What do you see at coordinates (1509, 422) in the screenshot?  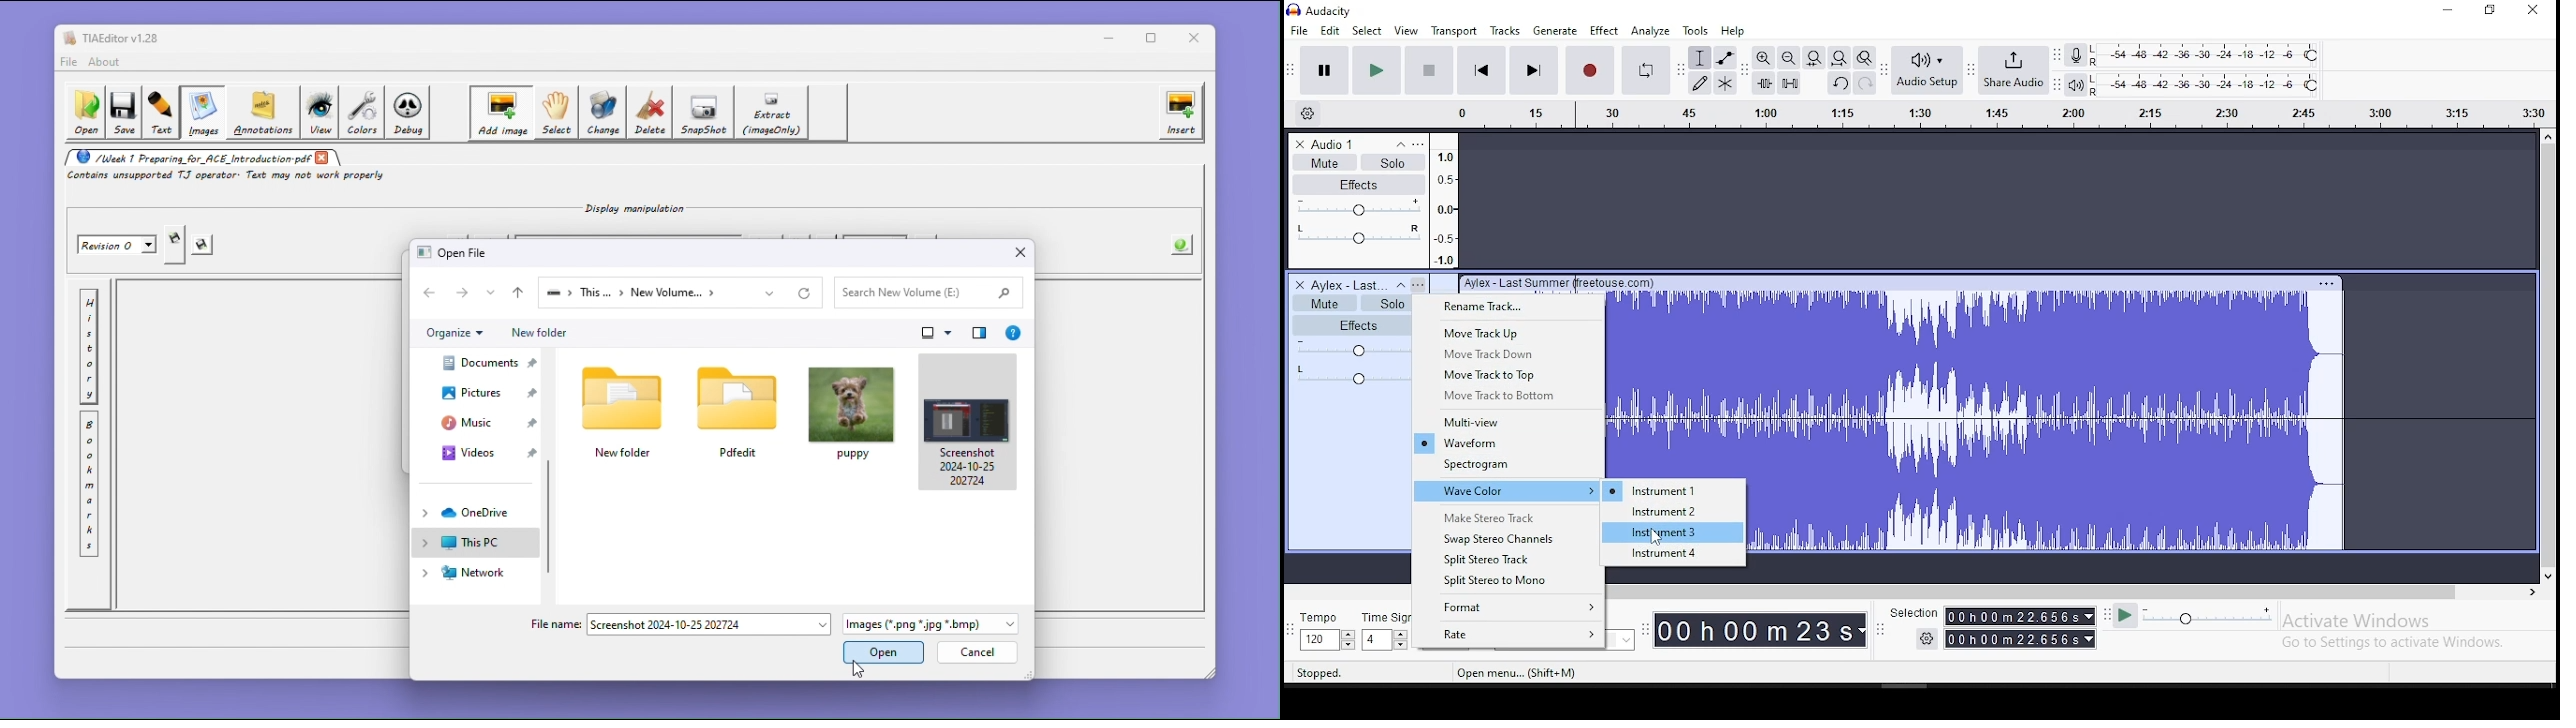 I see `multi view` at bounding box center [1509, 422].